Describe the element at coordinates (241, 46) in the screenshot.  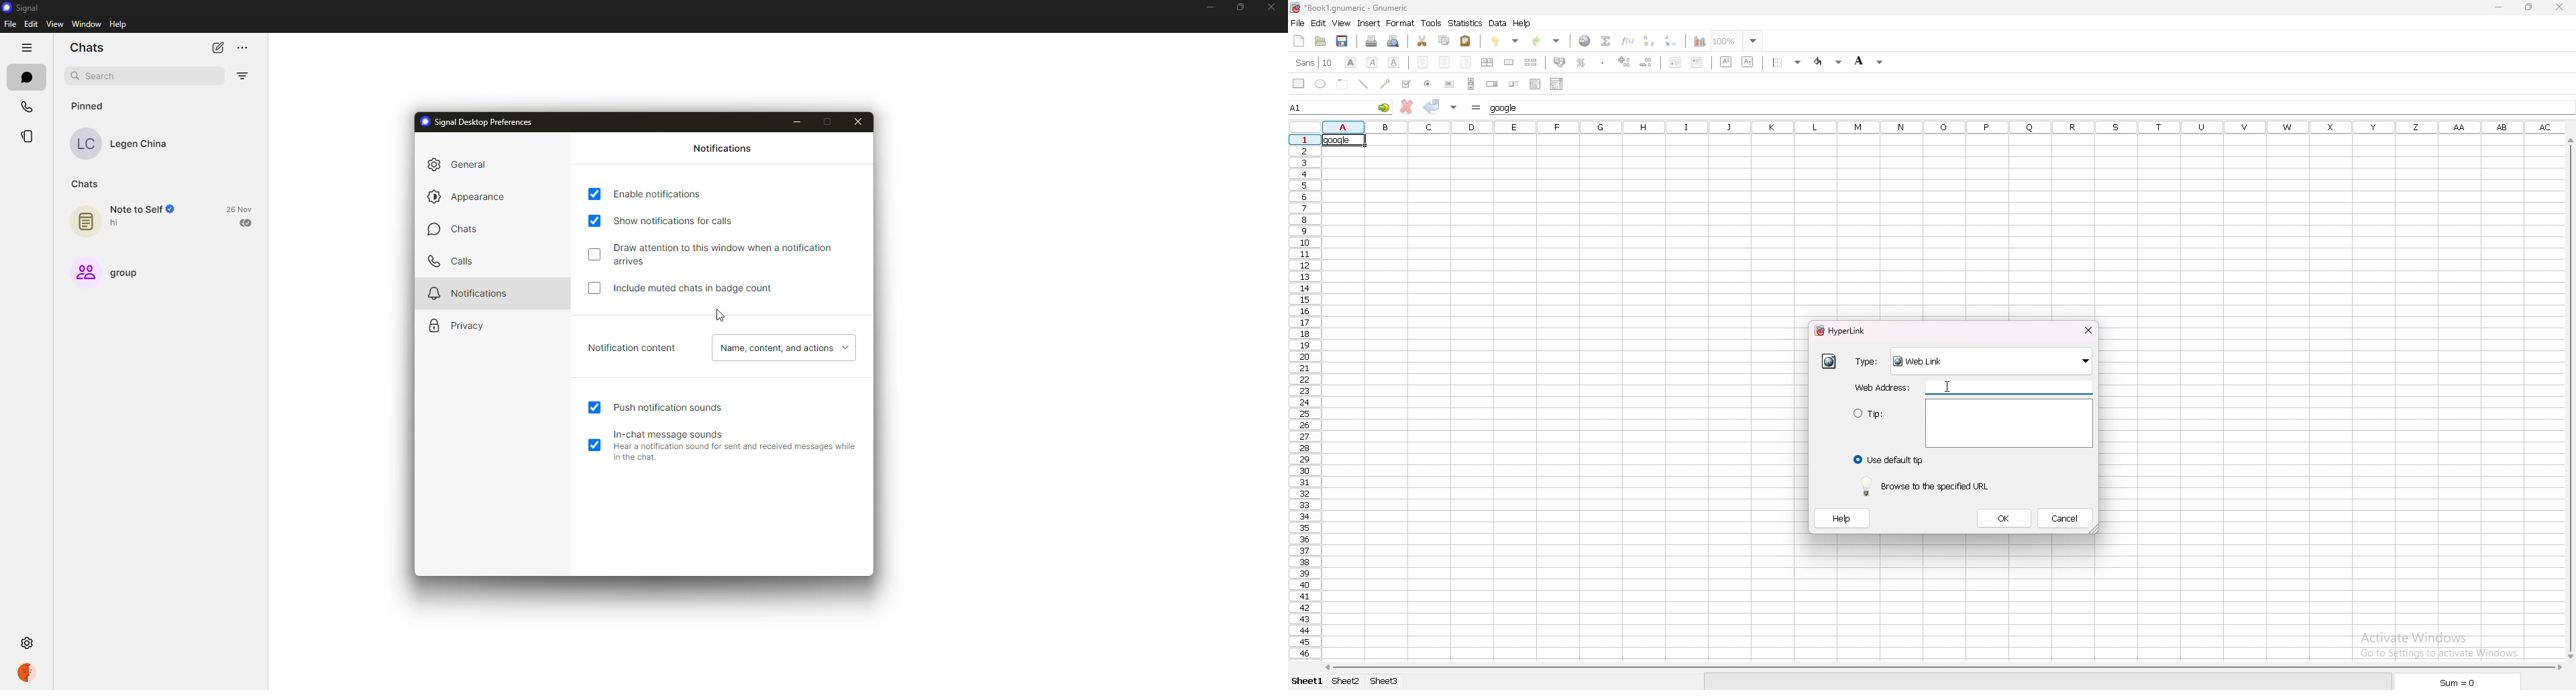
I see `more` at that location.